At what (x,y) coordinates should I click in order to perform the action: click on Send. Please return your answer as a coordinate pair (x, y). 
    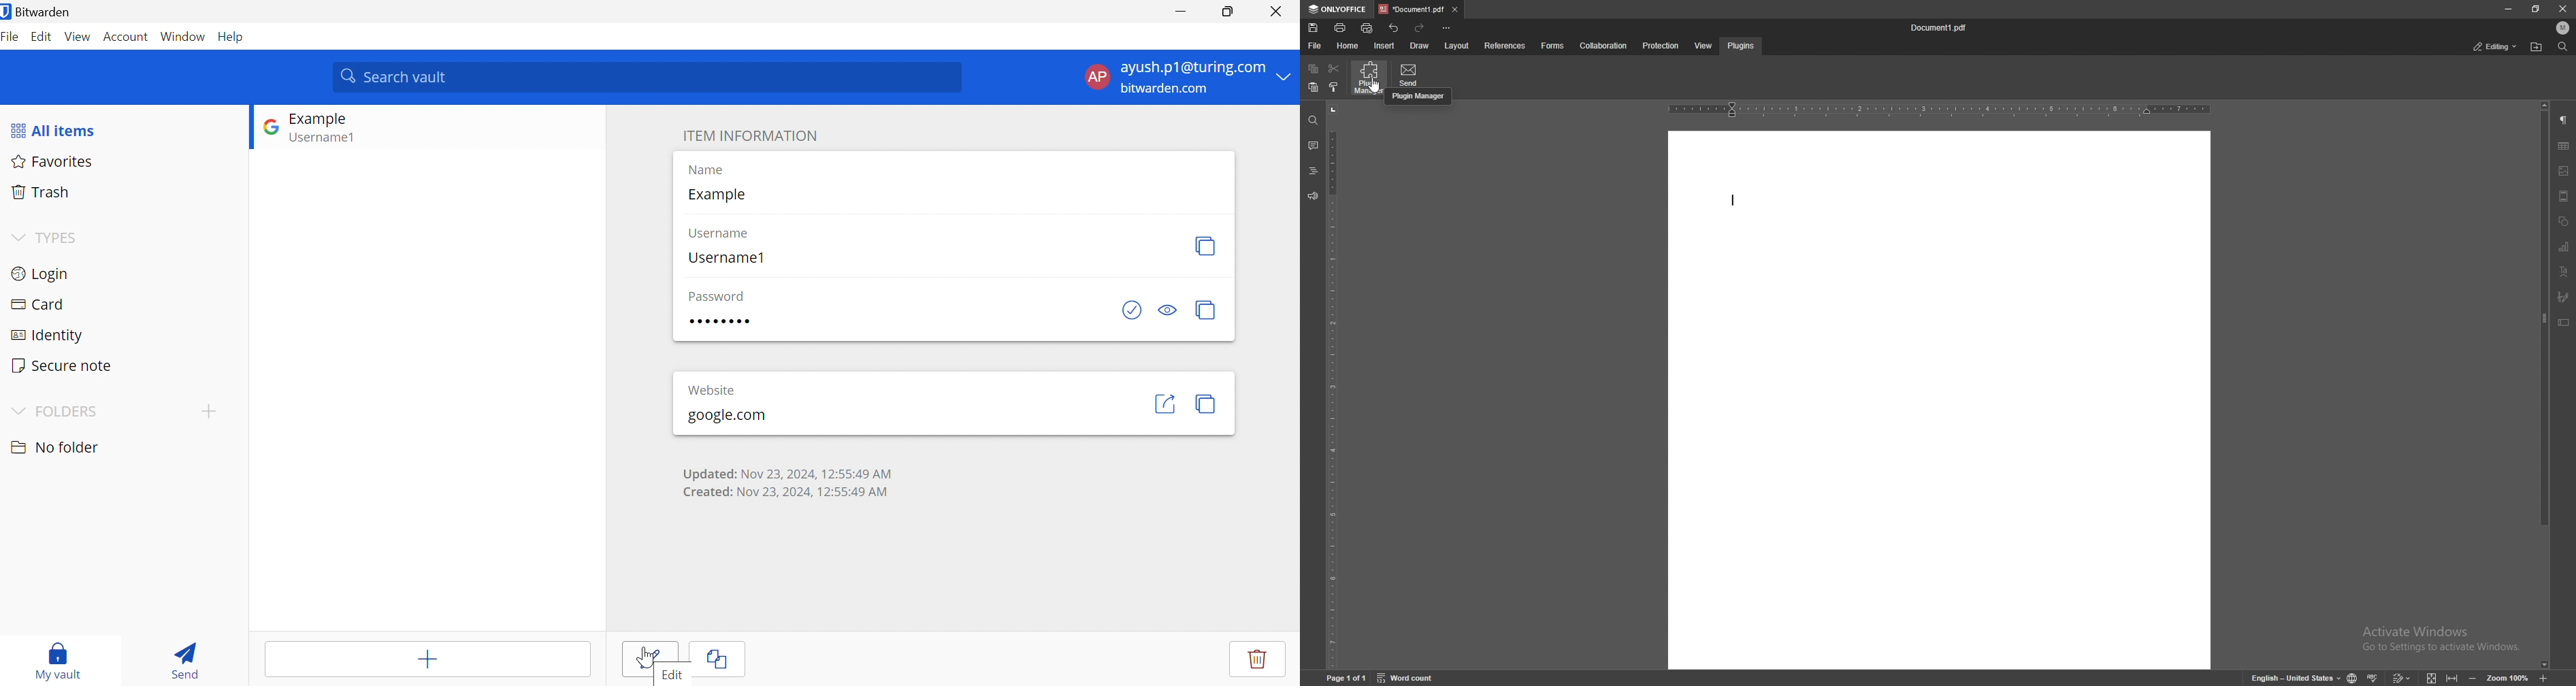
    Looking at the image, I should click on (181, 659).